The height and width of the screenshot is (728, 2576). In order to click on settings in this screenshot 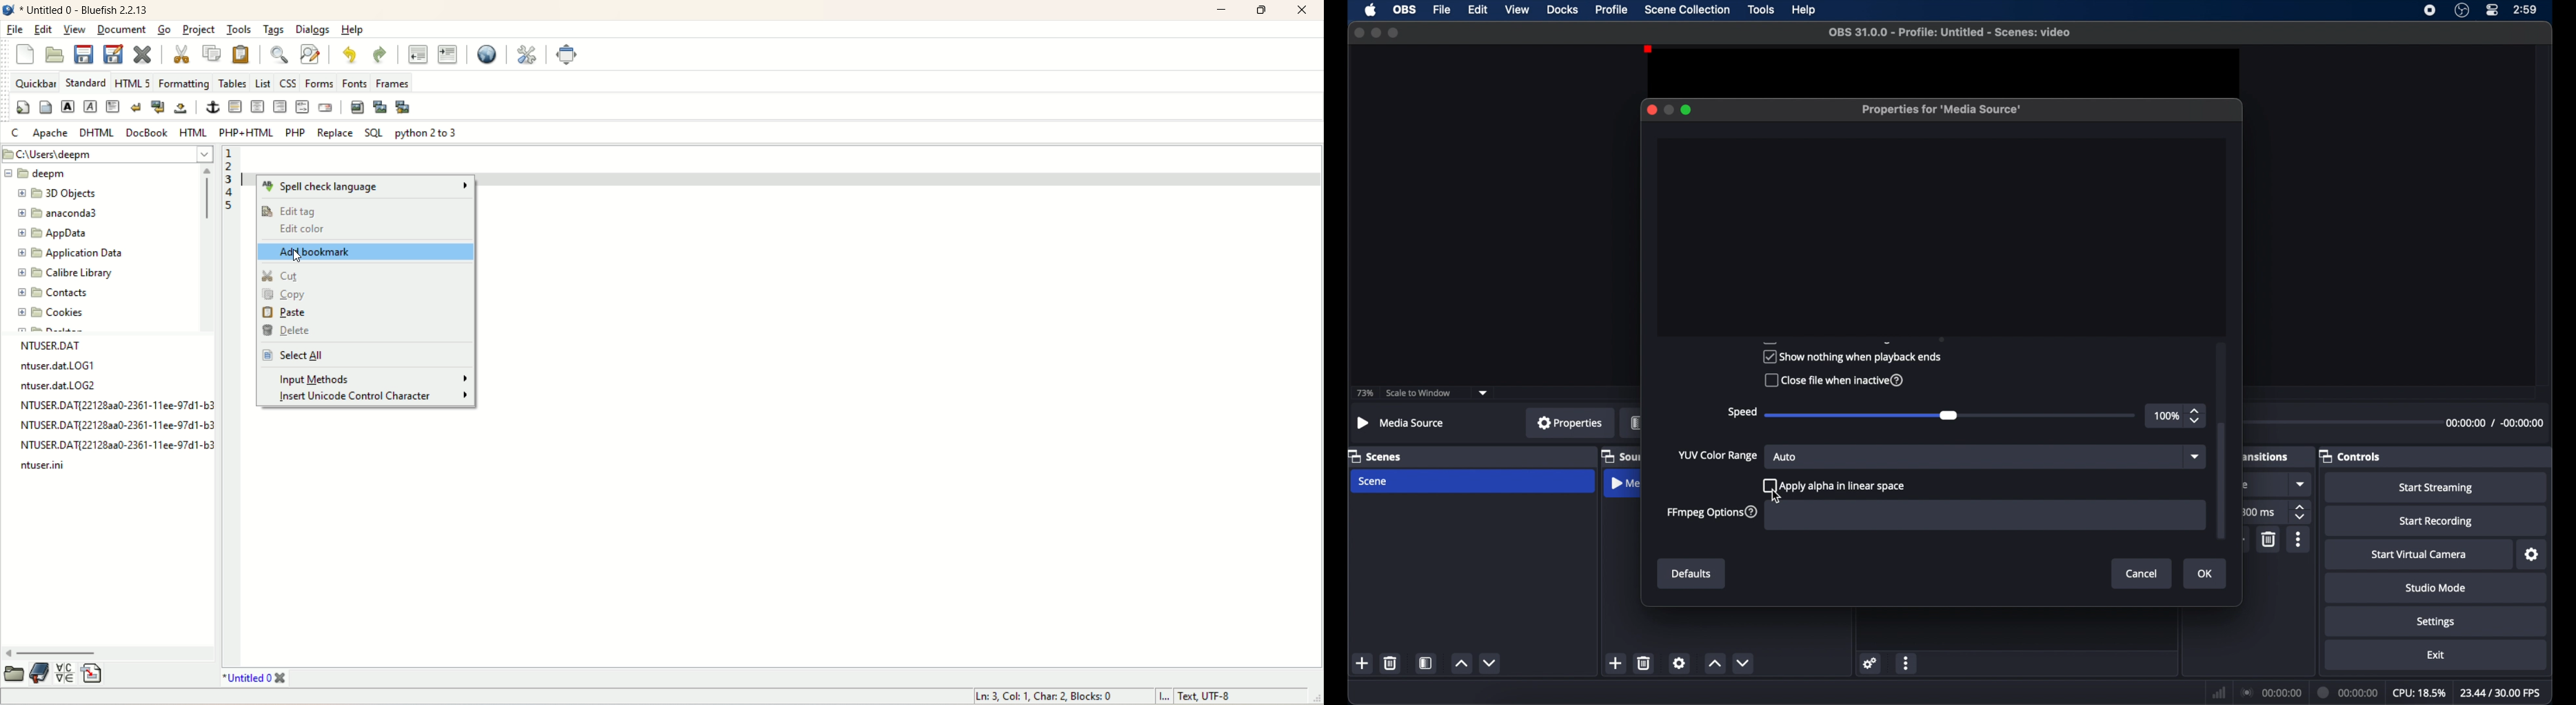, I will do `click(2534, 555)`.